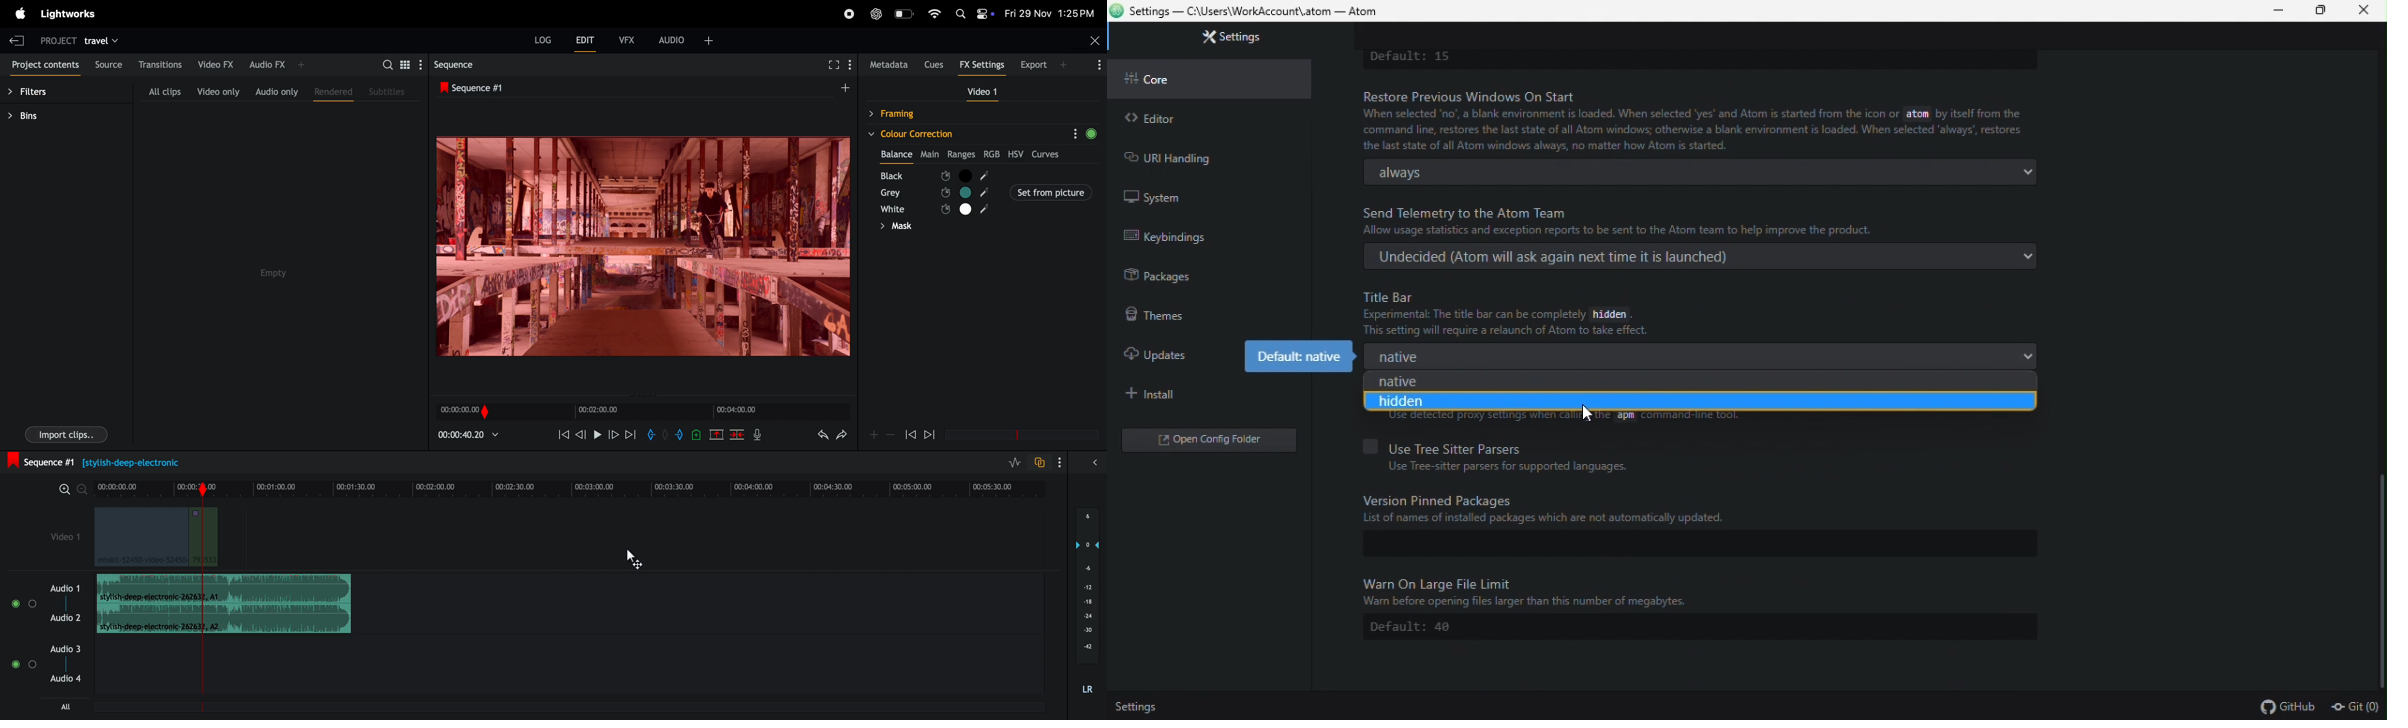 This screenshot has width=2408, height=728. I want to click on black node, so click(1017, 175).